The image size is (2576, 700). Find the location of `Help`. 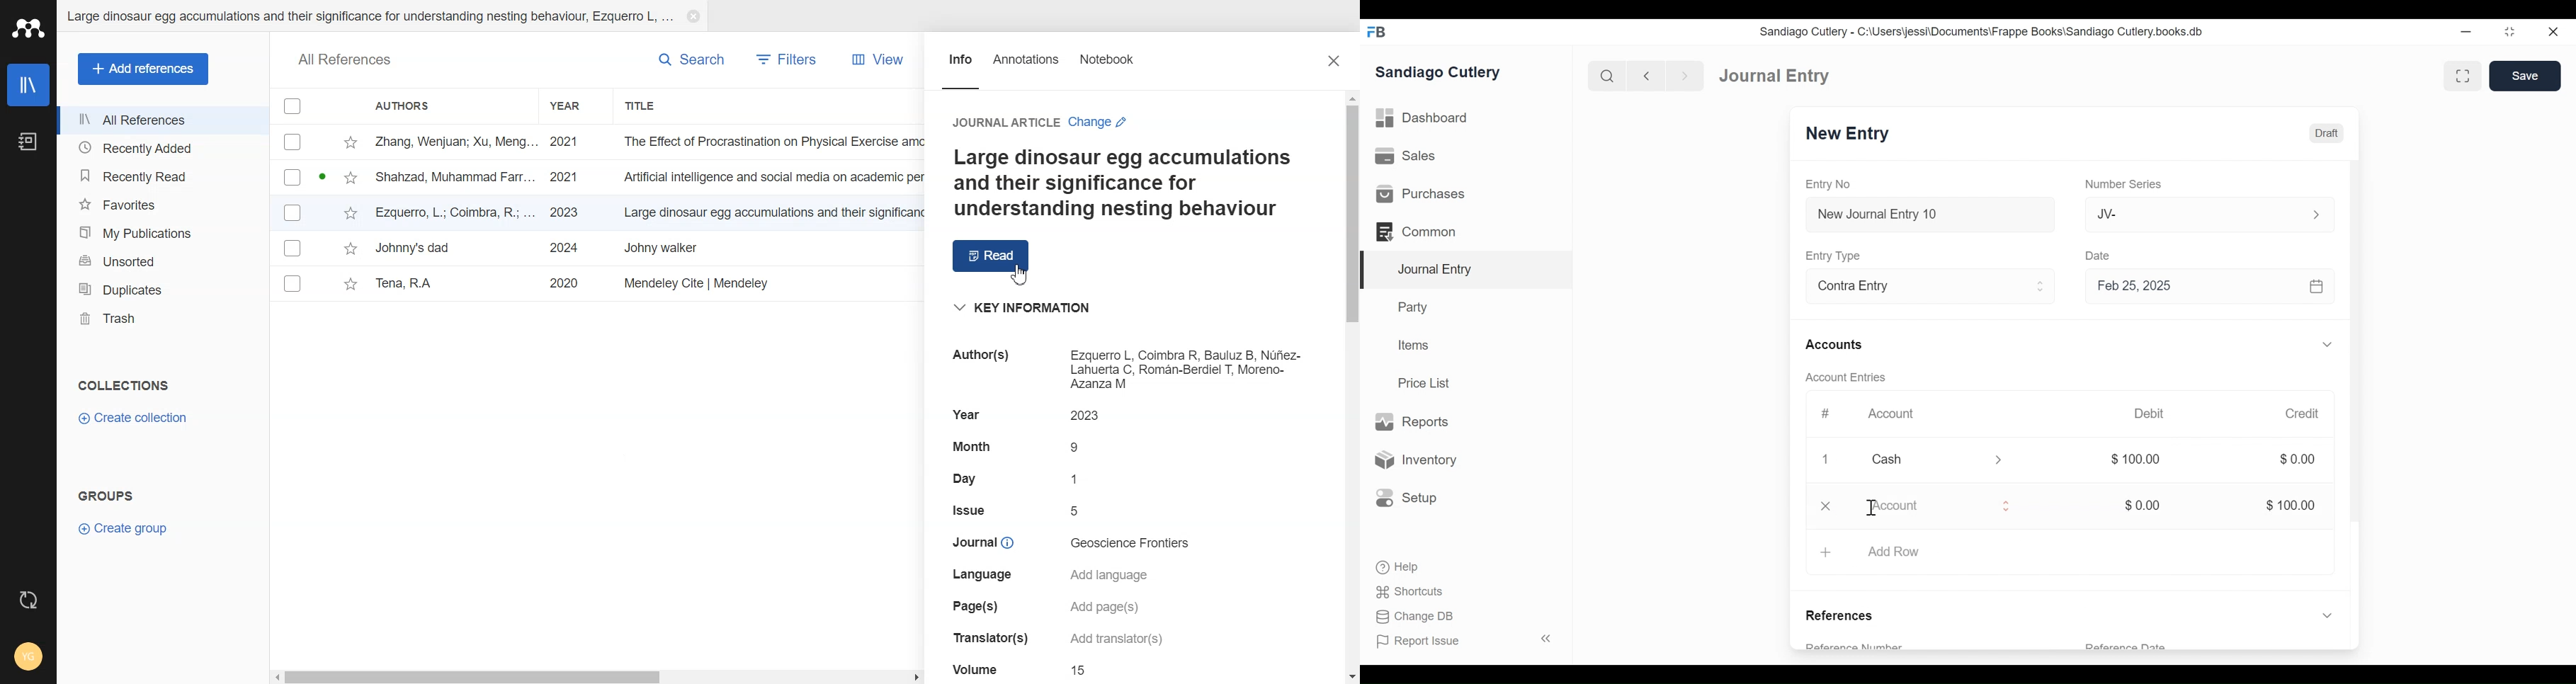

Help is located at coordinates (1395, 566).